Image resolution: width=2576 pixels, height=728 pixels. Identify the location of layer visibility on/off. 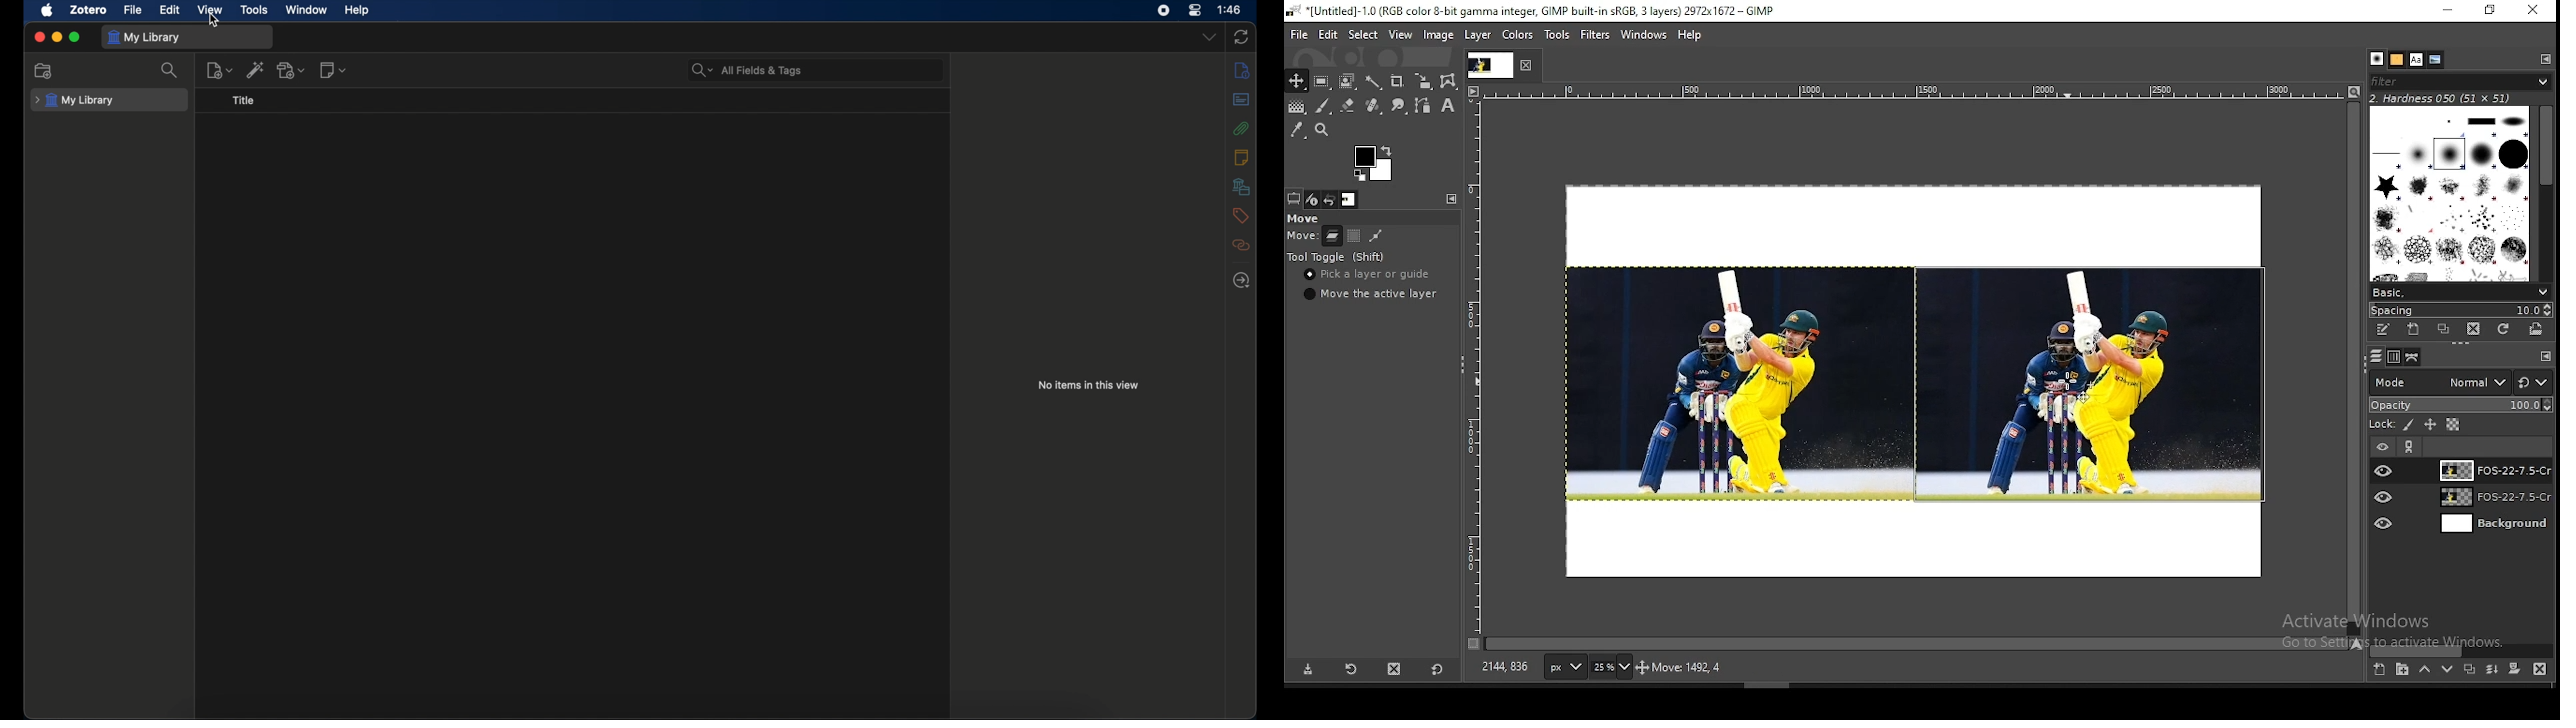
(2384, 470).